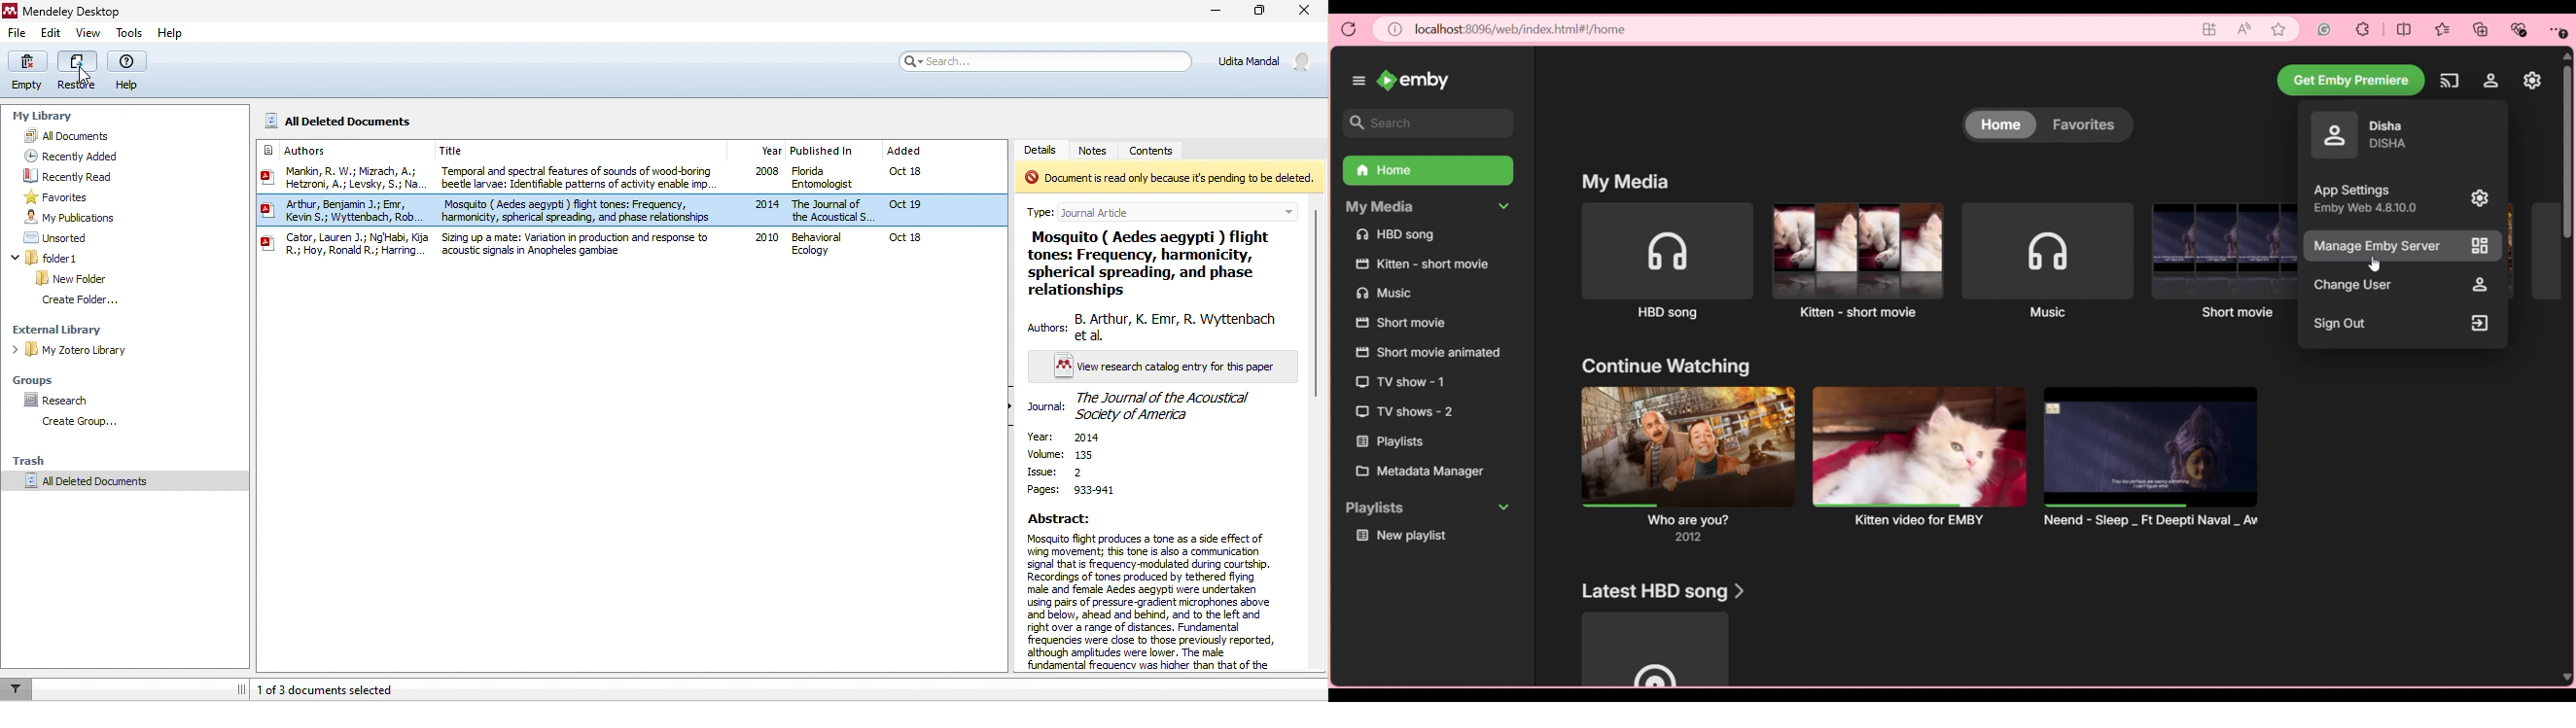 The width and height of the screenshot is (2576, 728). Describe the element at coordinates (2405, 246) in the screenshot. I see `Manage Emby server, highlighted by cursor` at that location.